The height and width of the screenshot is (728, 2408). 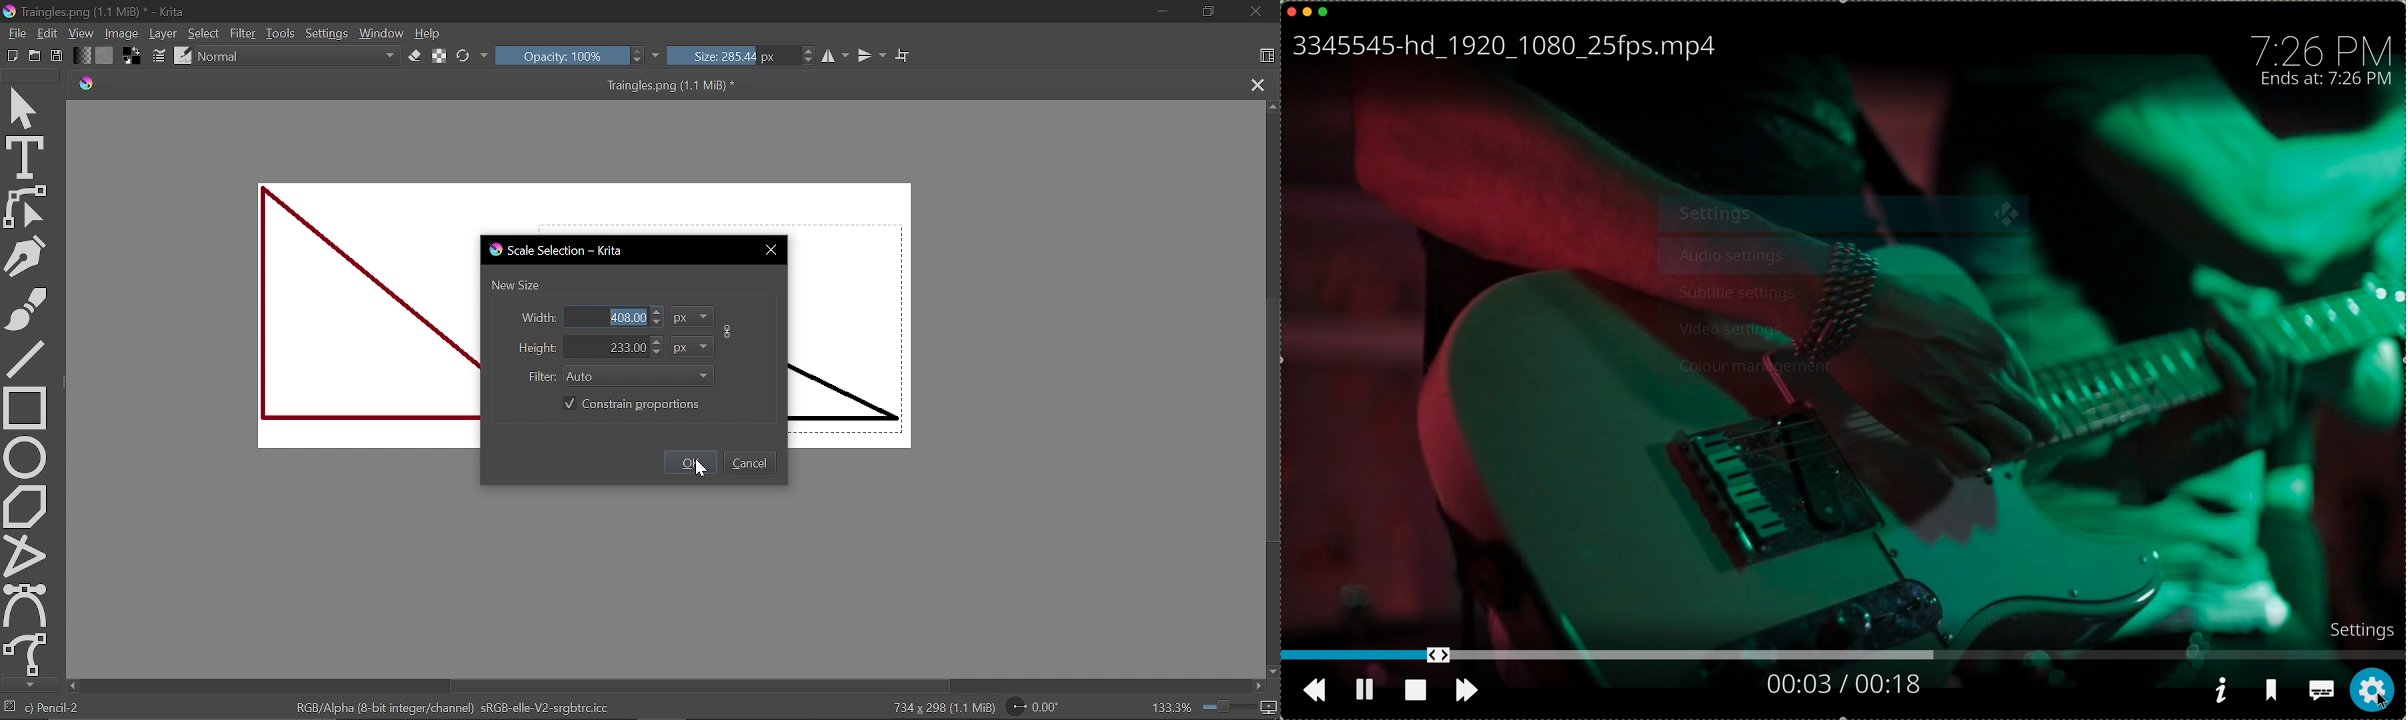 I want to click on Size: 285.44 px, so click(x=742, y=56).